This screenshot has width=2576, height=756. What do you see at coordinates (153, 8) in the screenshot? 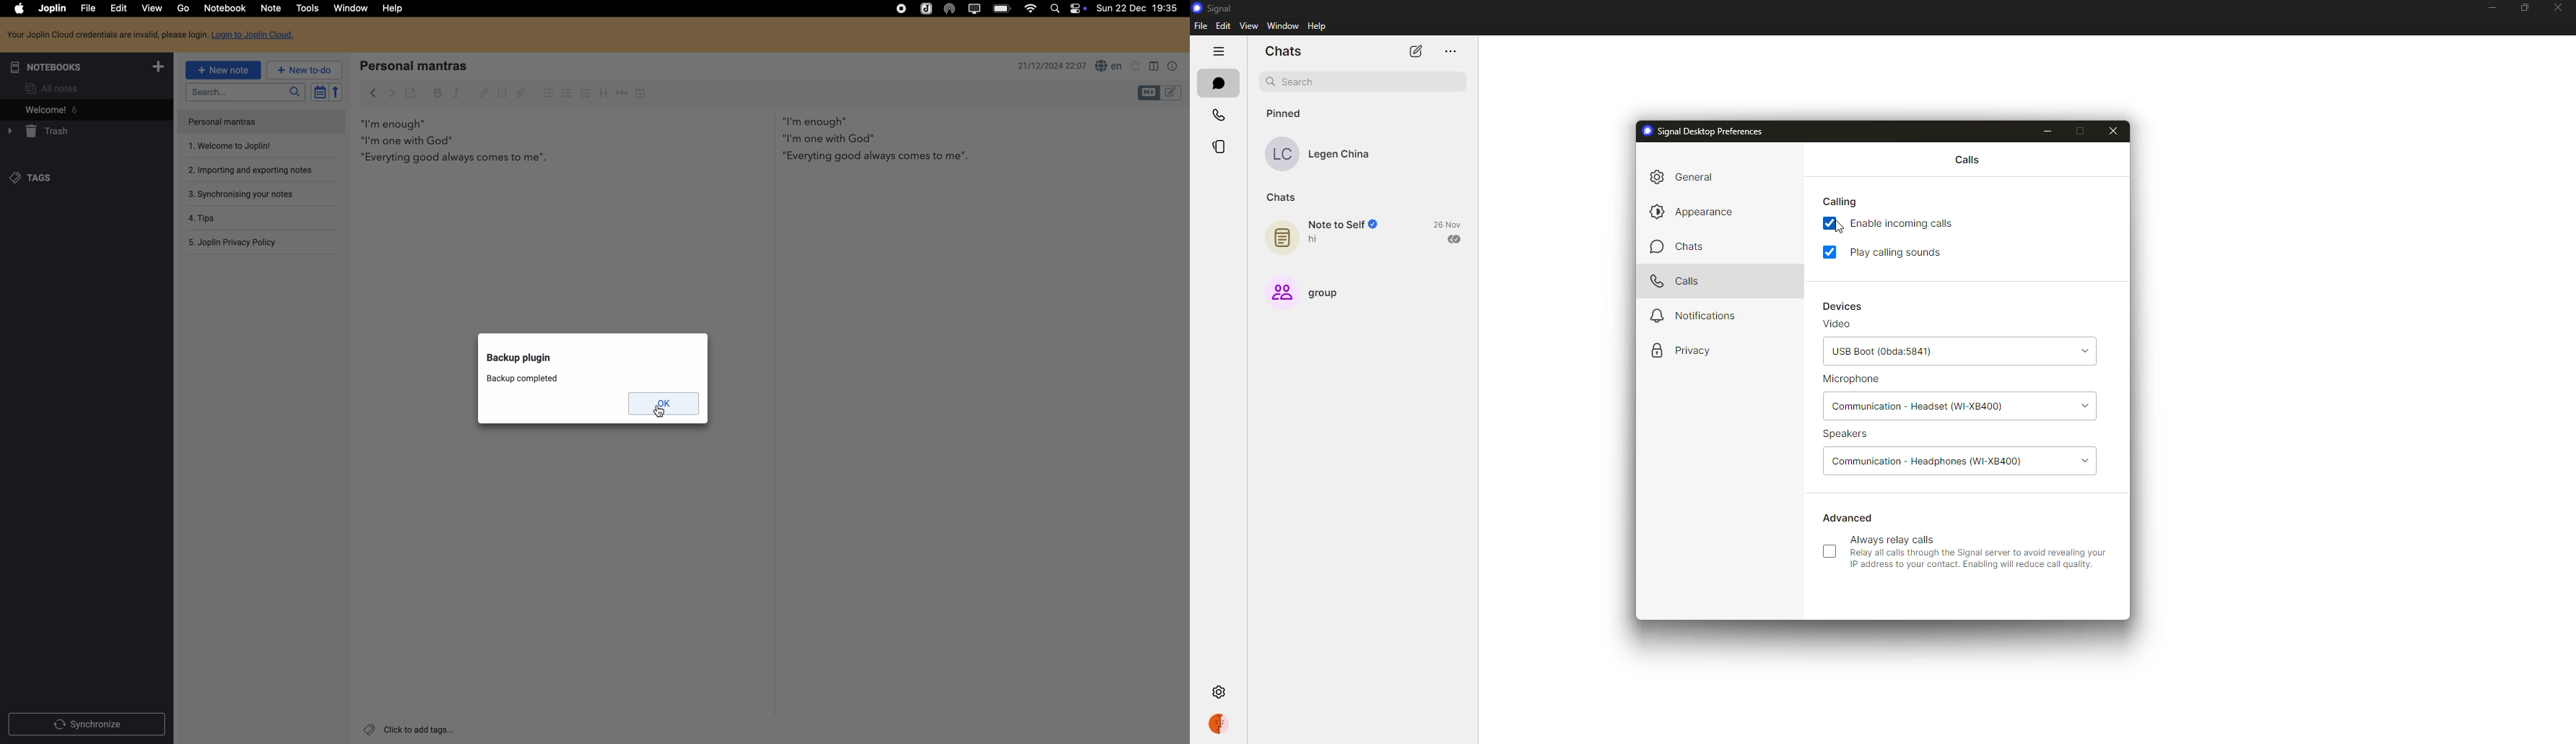
I see `view` at bounding box center [153, 8].